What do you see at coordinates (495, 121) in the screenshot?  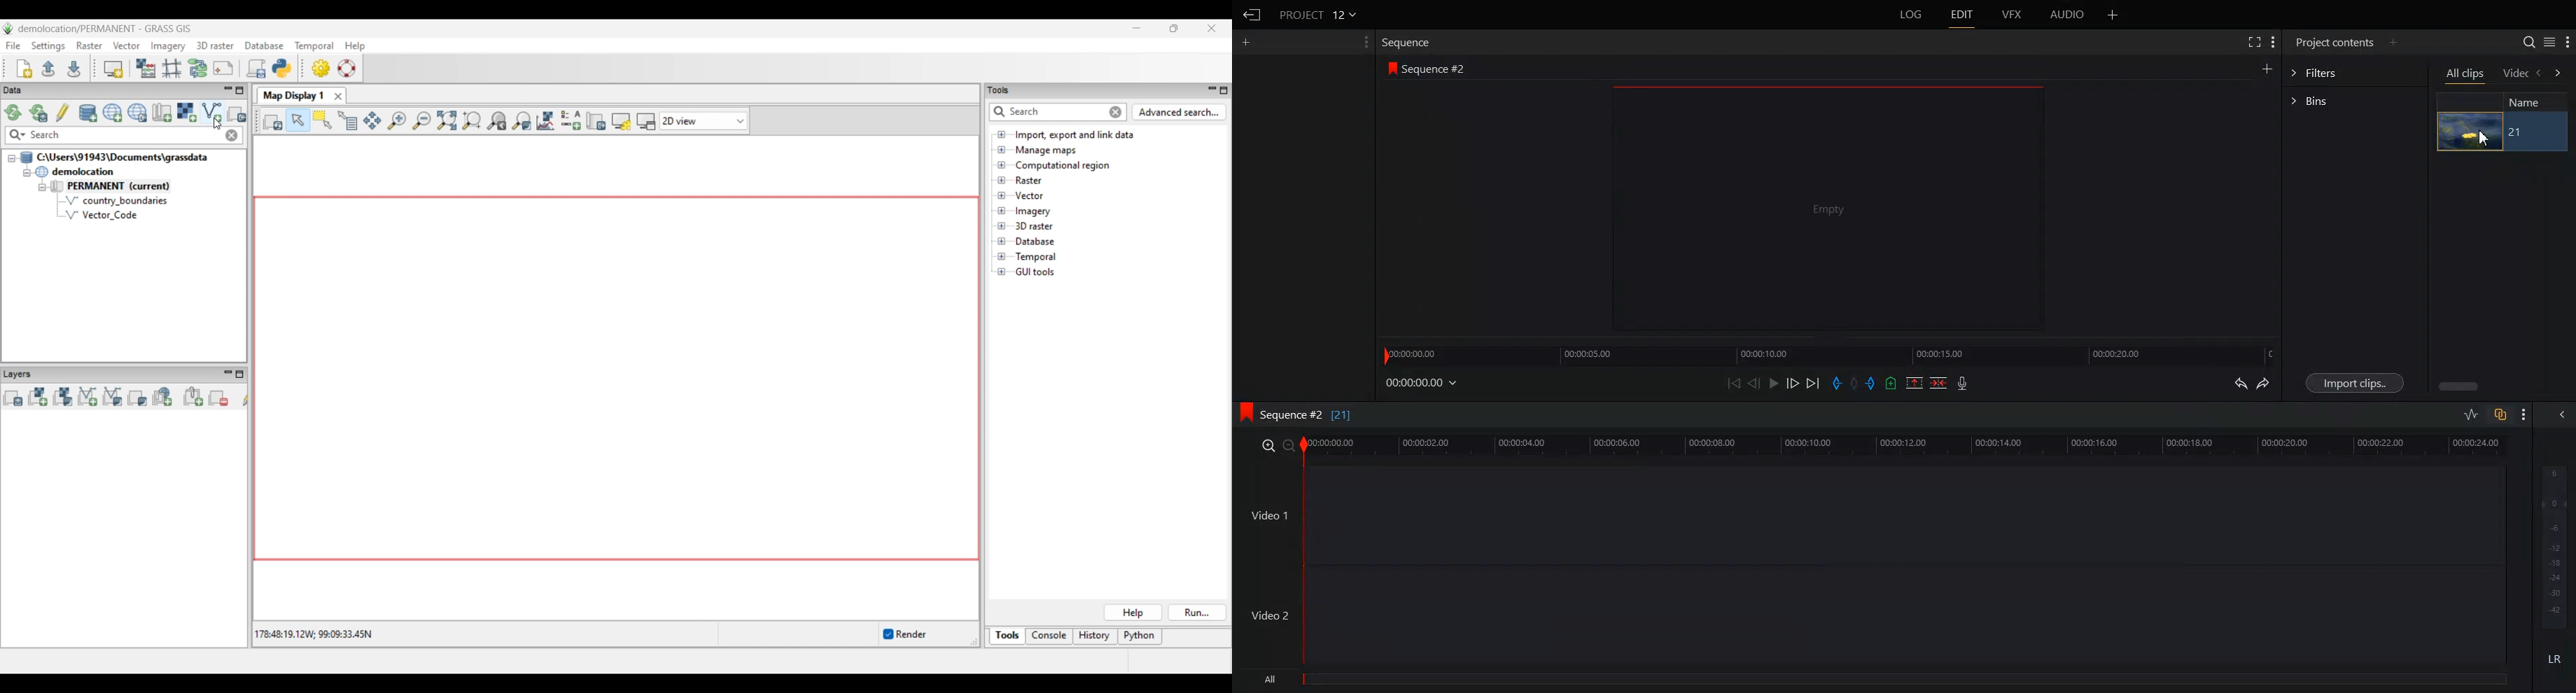 I see `Return to previous zoom` at bounding box center [495, 121].